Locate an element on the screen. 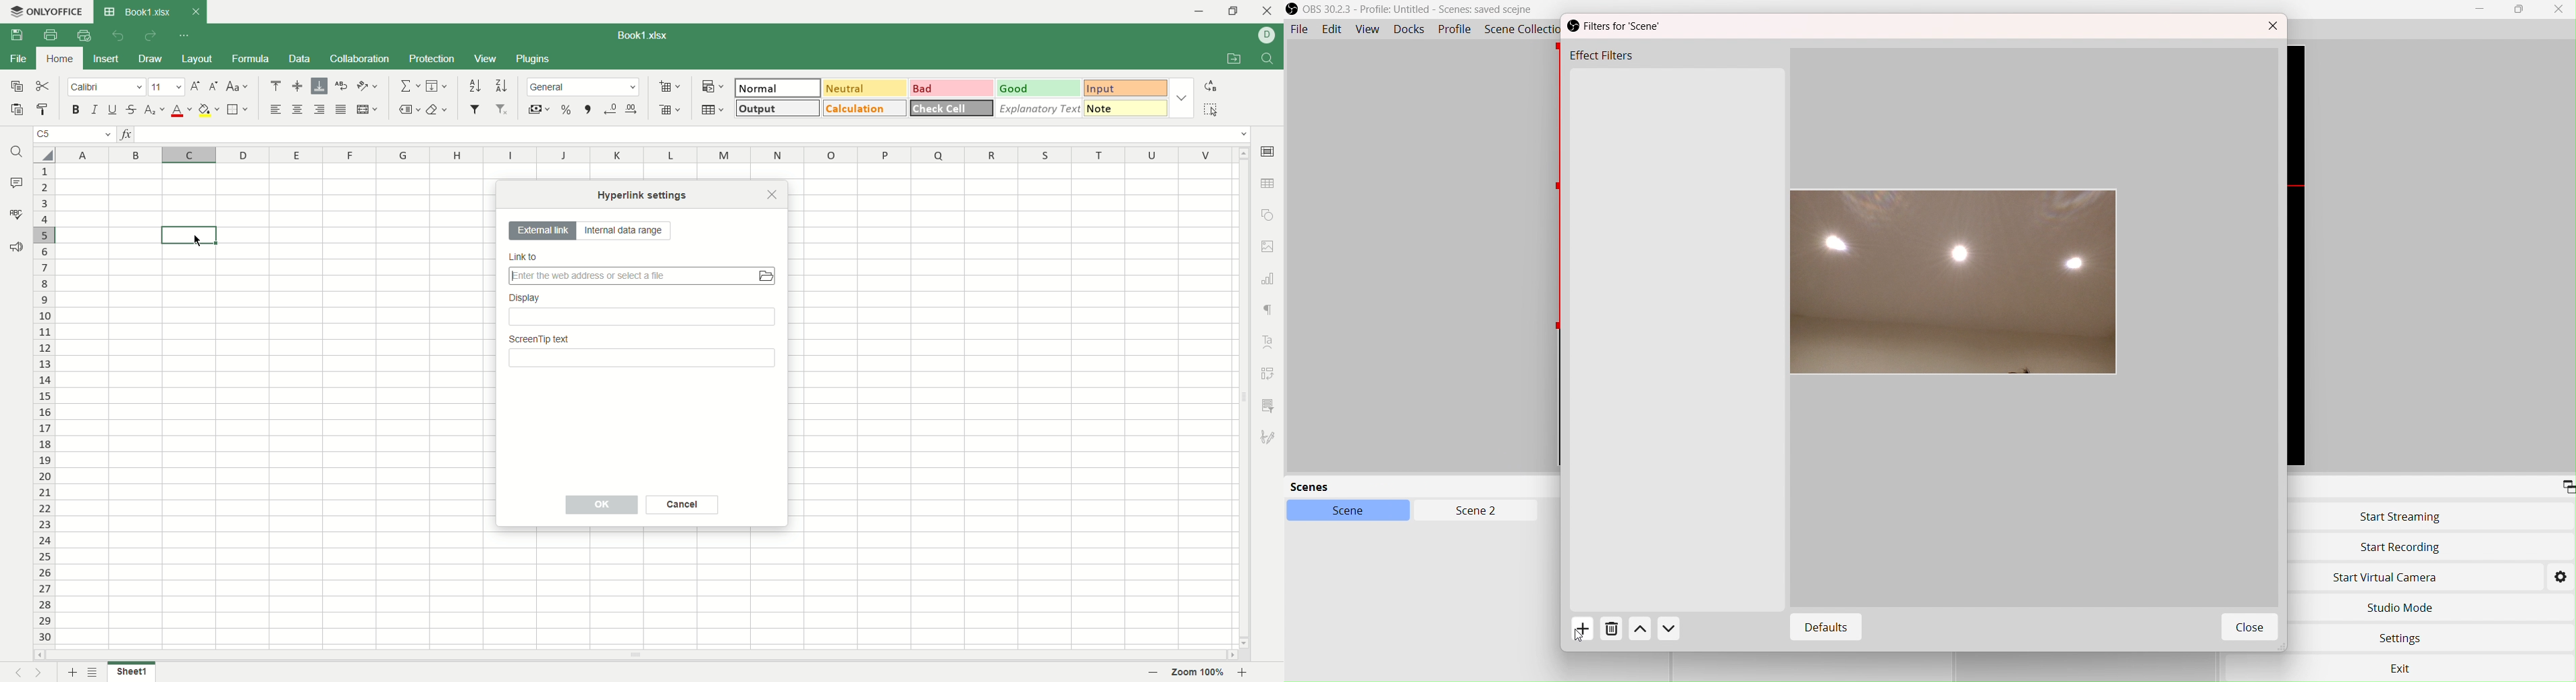  internal data range is located at coordinates (629, 233).